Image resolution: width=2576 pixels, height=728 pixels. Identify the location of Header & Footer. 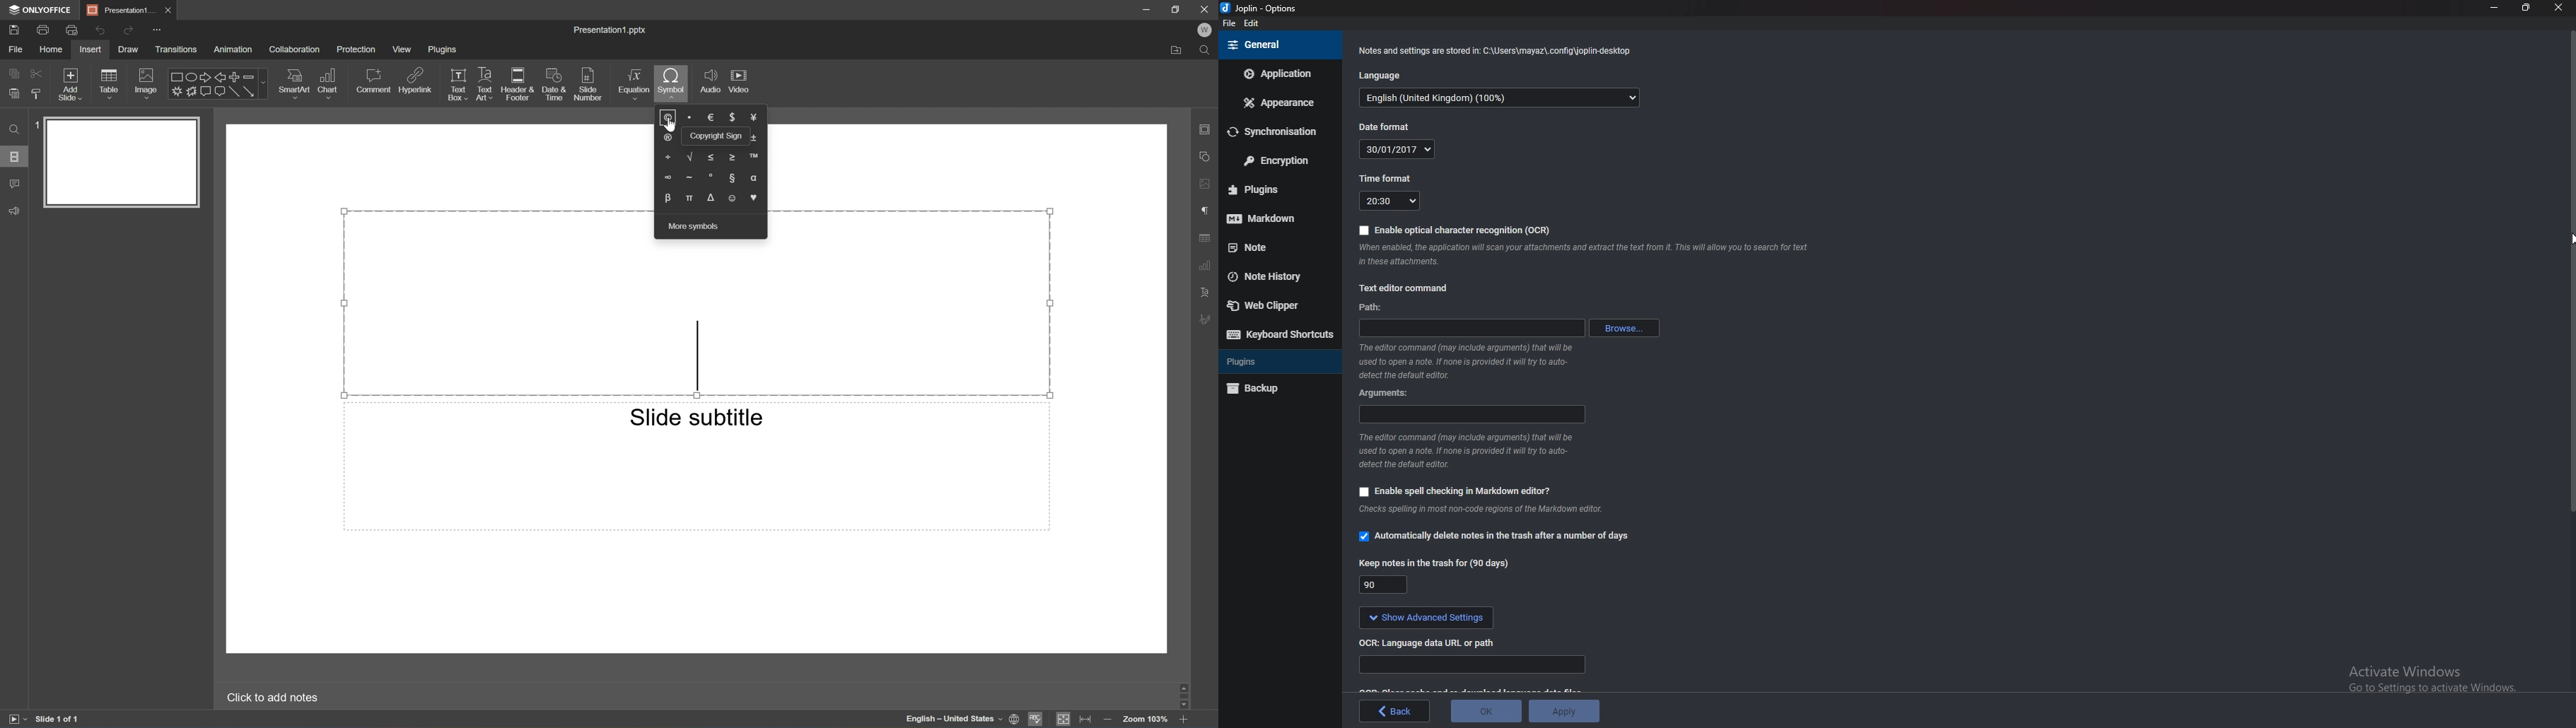
(519, 84).